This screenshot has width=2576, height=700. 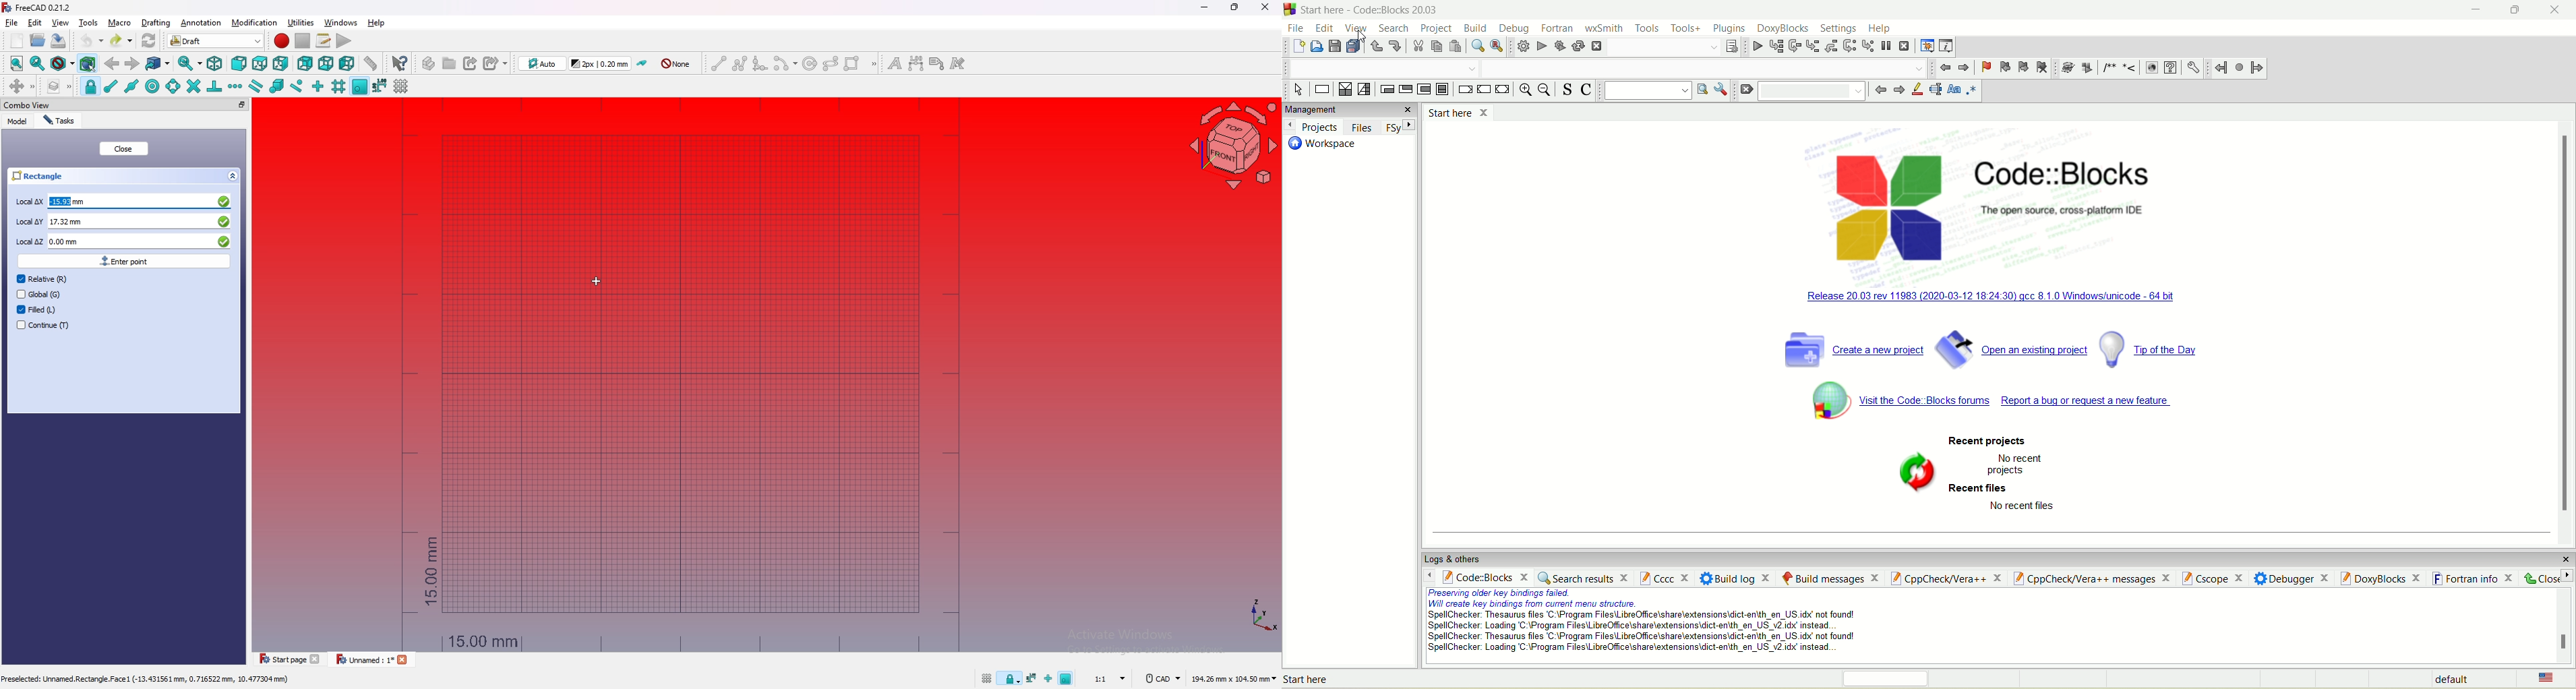 I want to click on toggle construction mode, so click(x=643, y=63).